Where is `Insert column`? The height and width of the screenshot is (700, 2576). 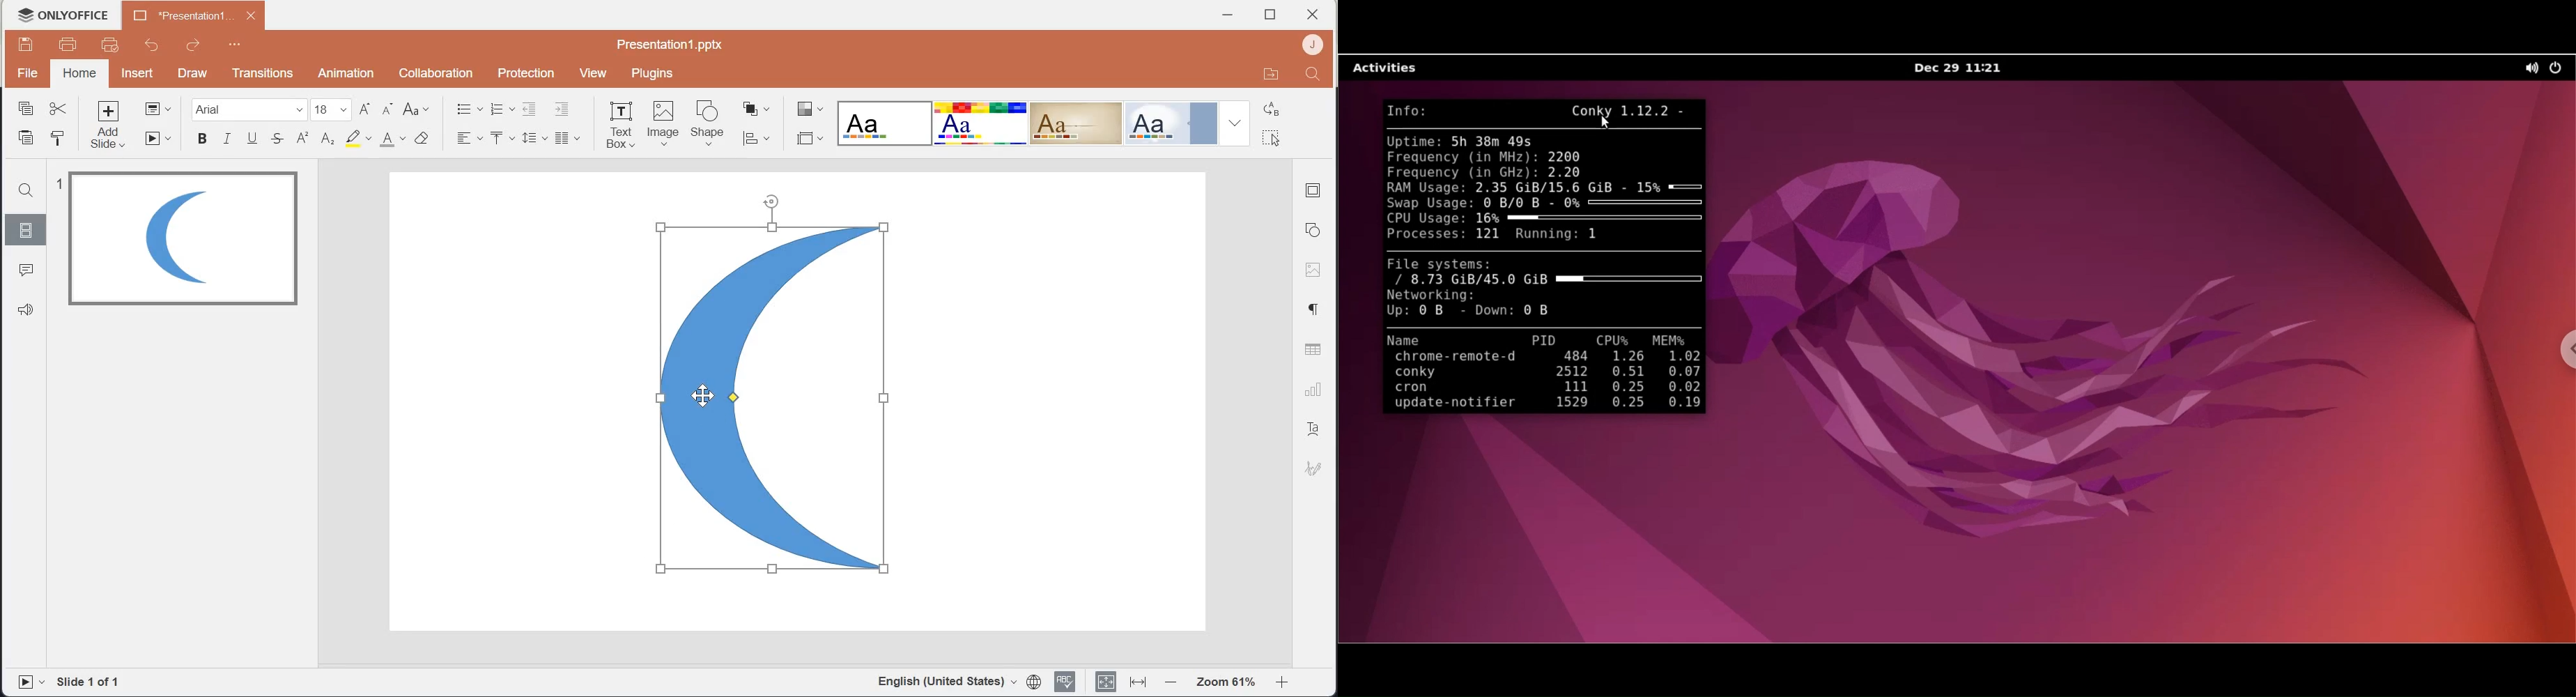 Insert column is located at coordinates (569, 139).